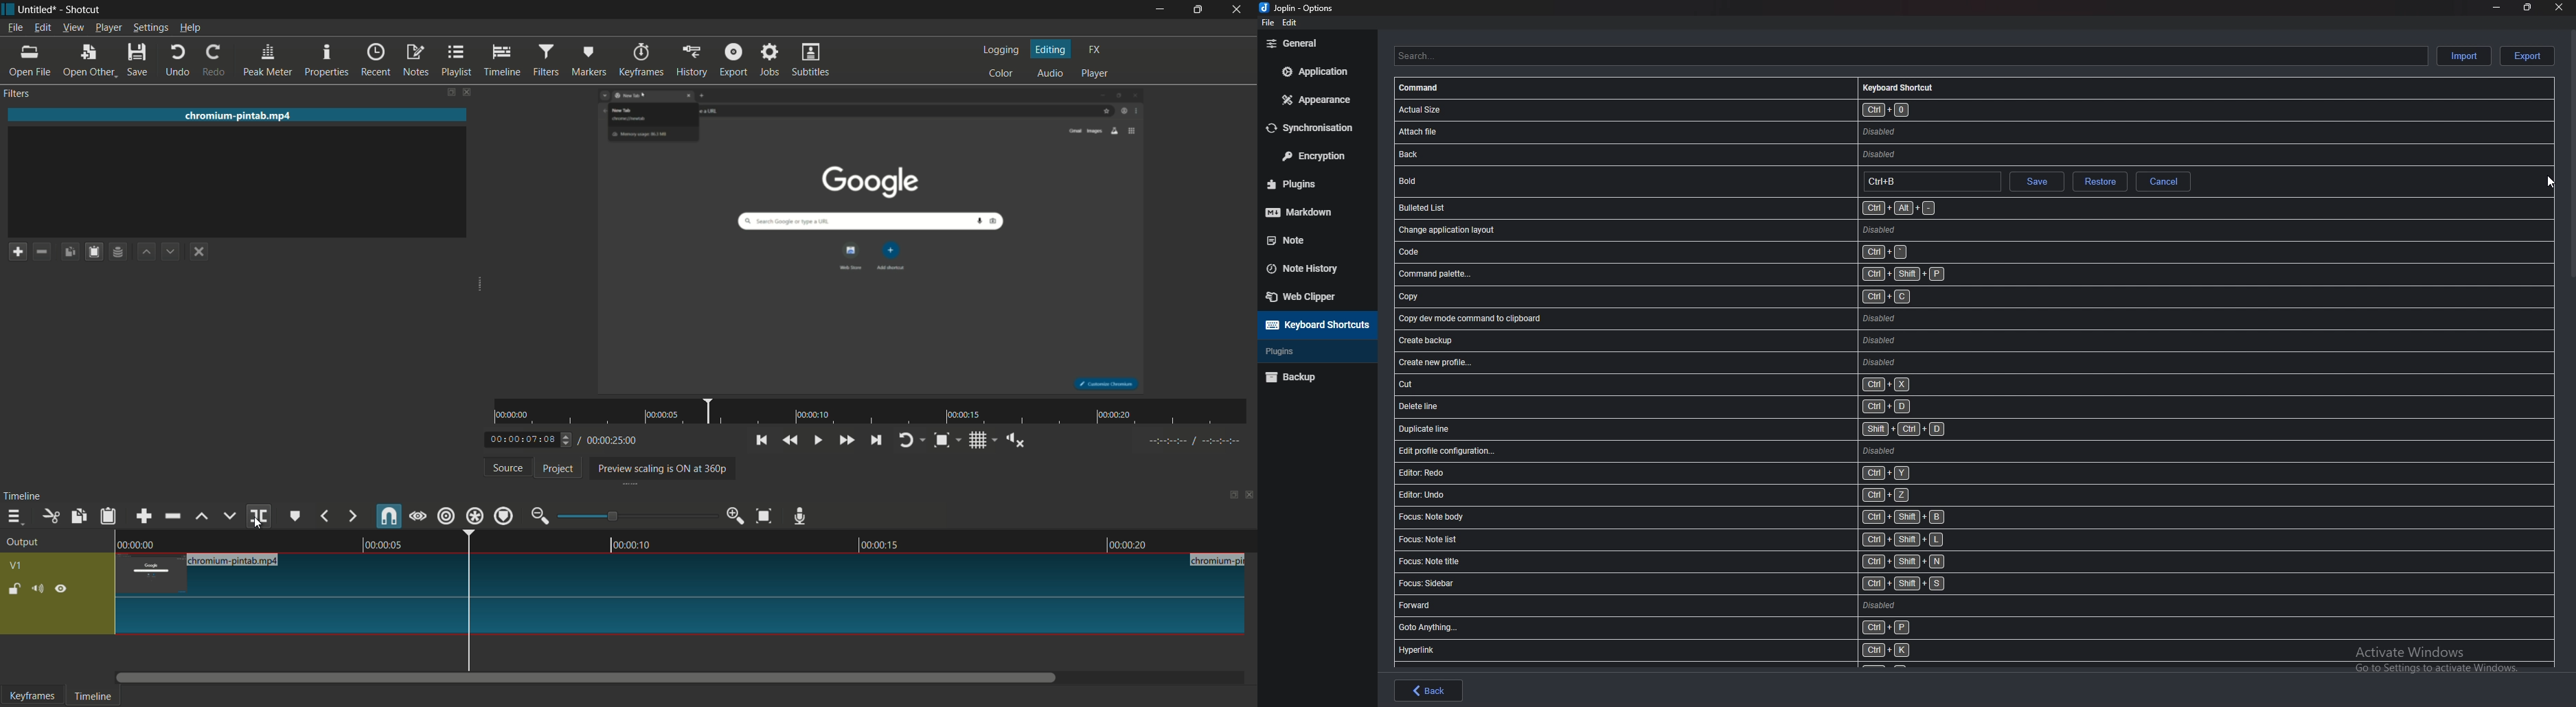 The height and width of the screenshot is (728, 2576). I want to click on redo, so click(214, 60).